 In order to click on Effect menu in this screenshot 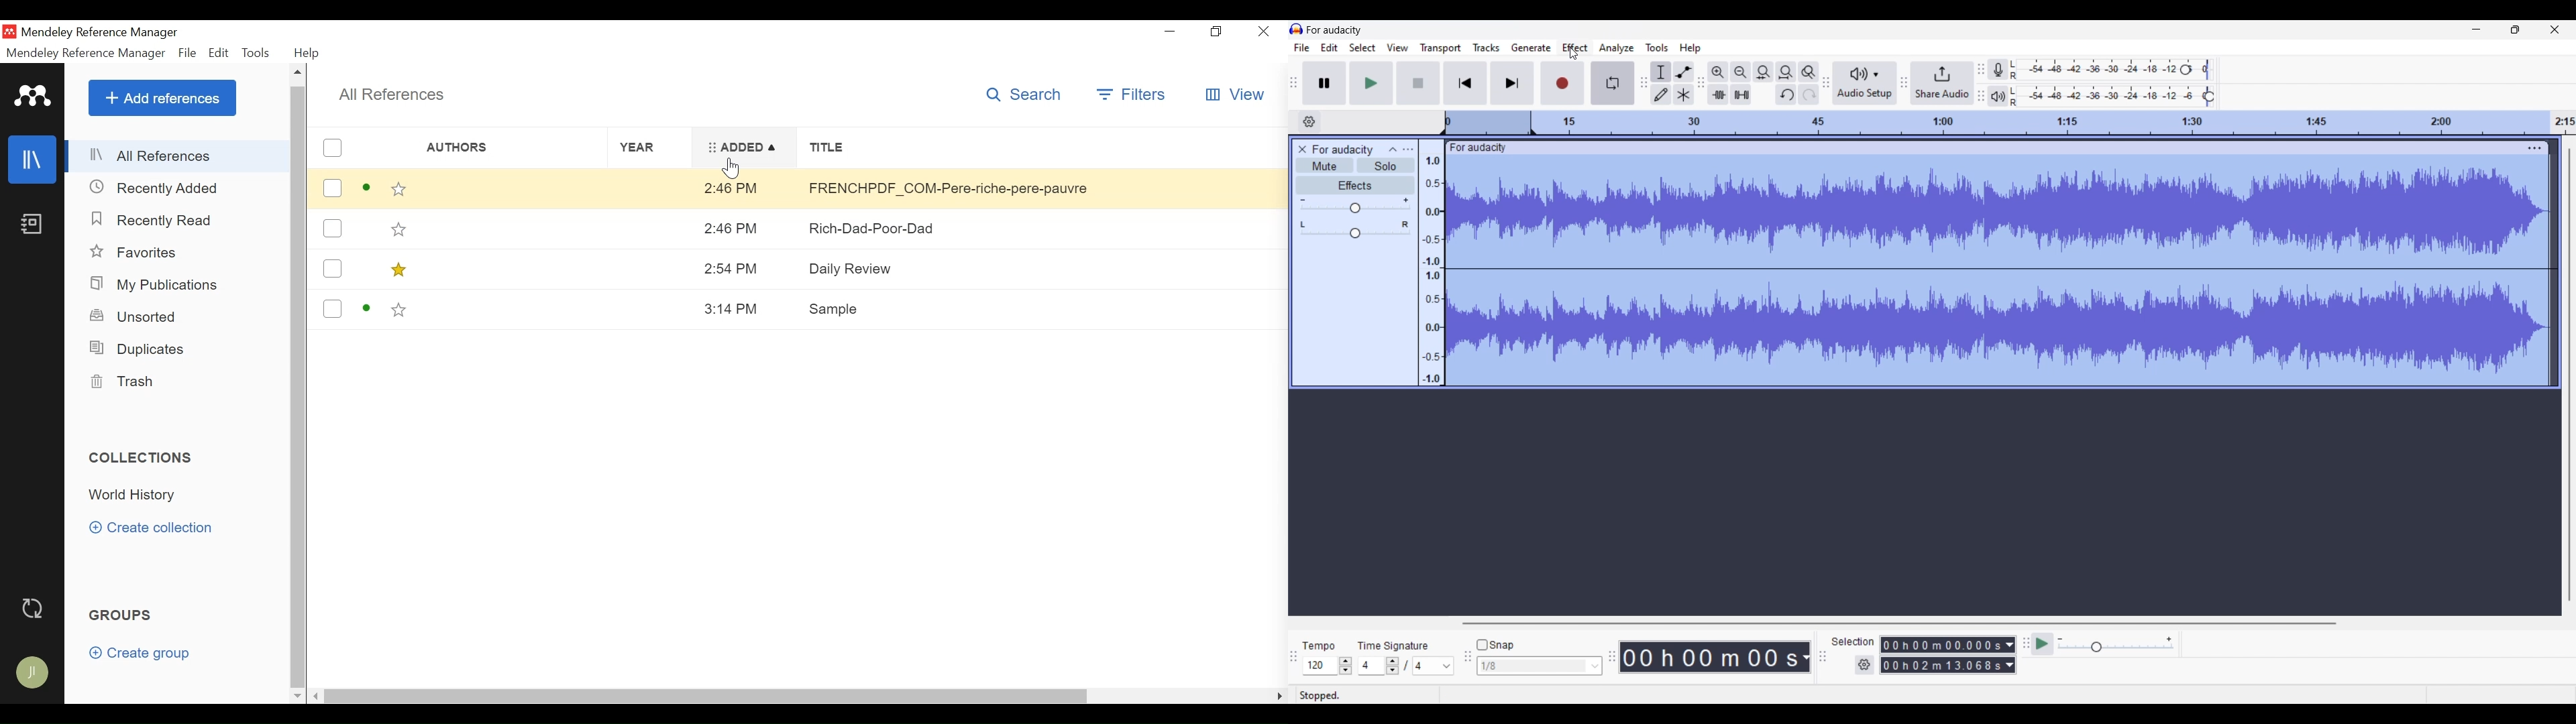, I will do `click(1575, 48)`.